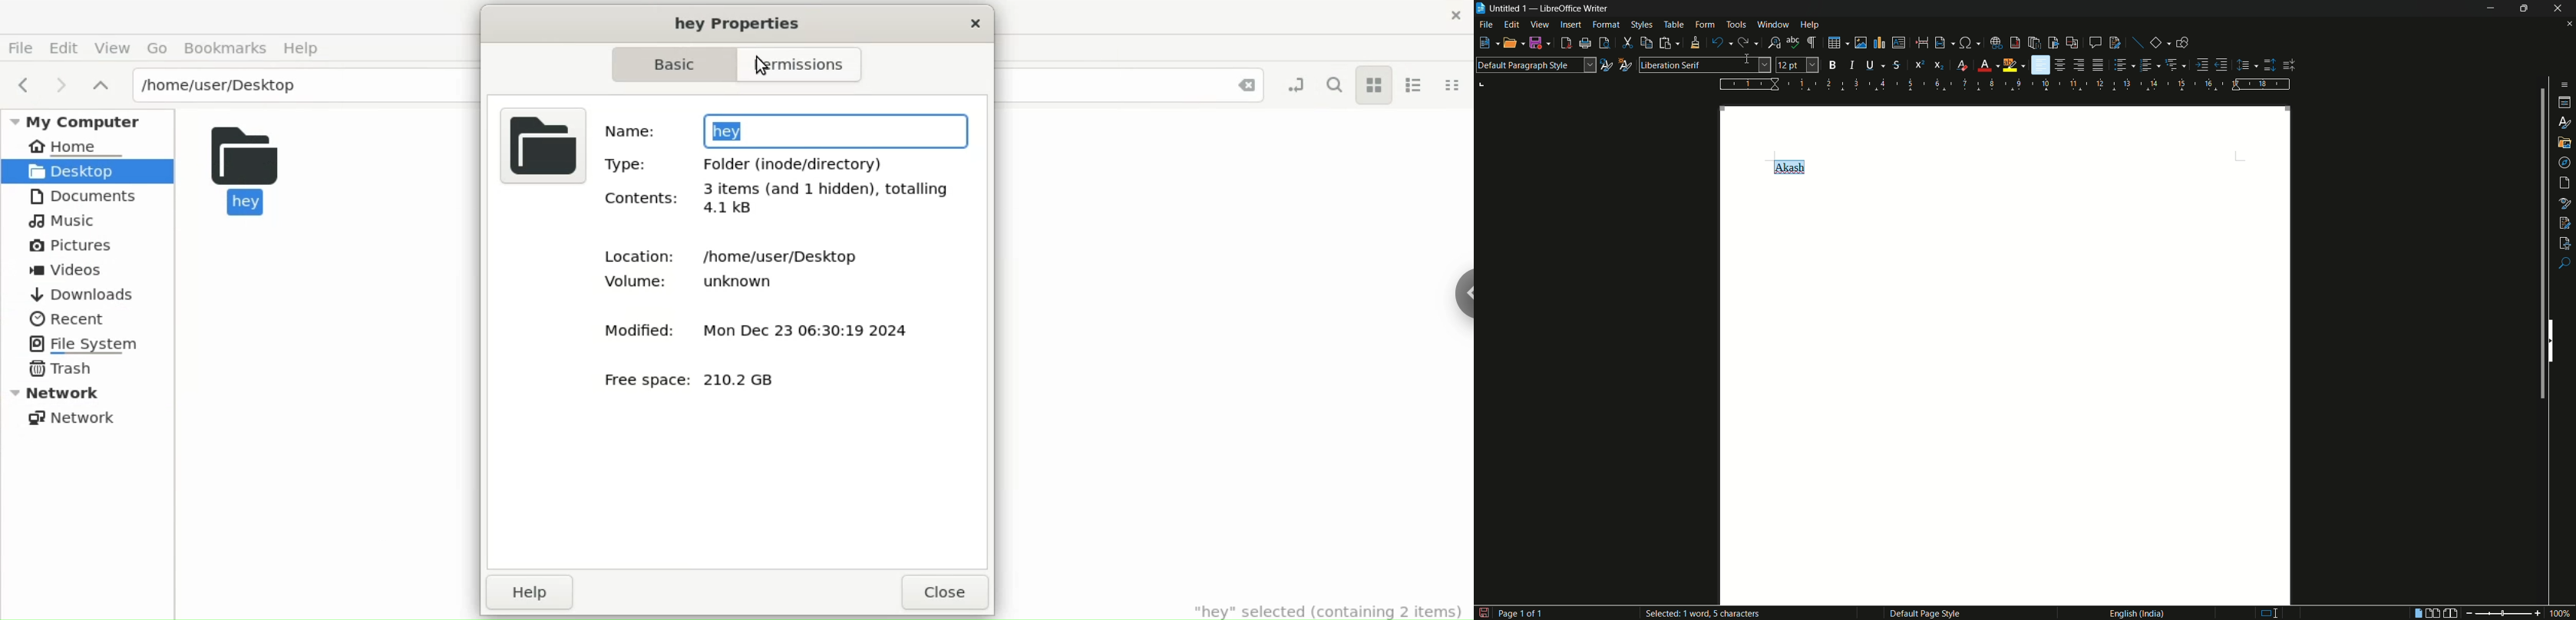  I want to click on redo, so click(1743, 42).